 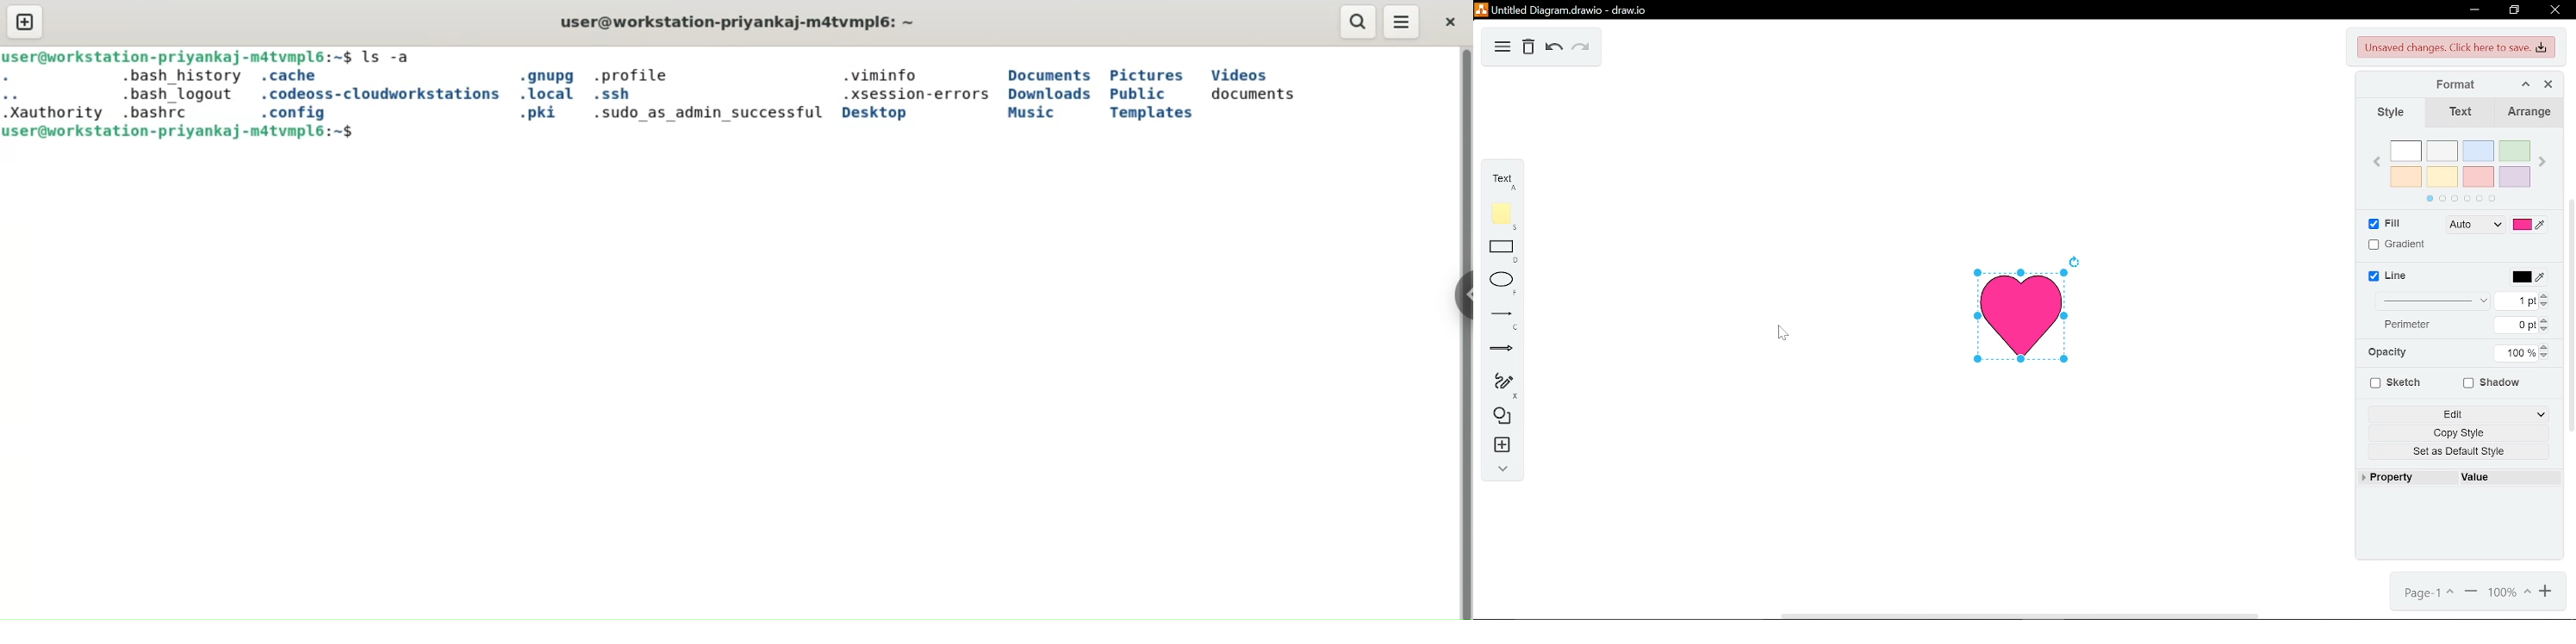 What do you see at coordinates (2461, 169) in the screenshot?
I see `colors` at bounding box center [2461, 169].